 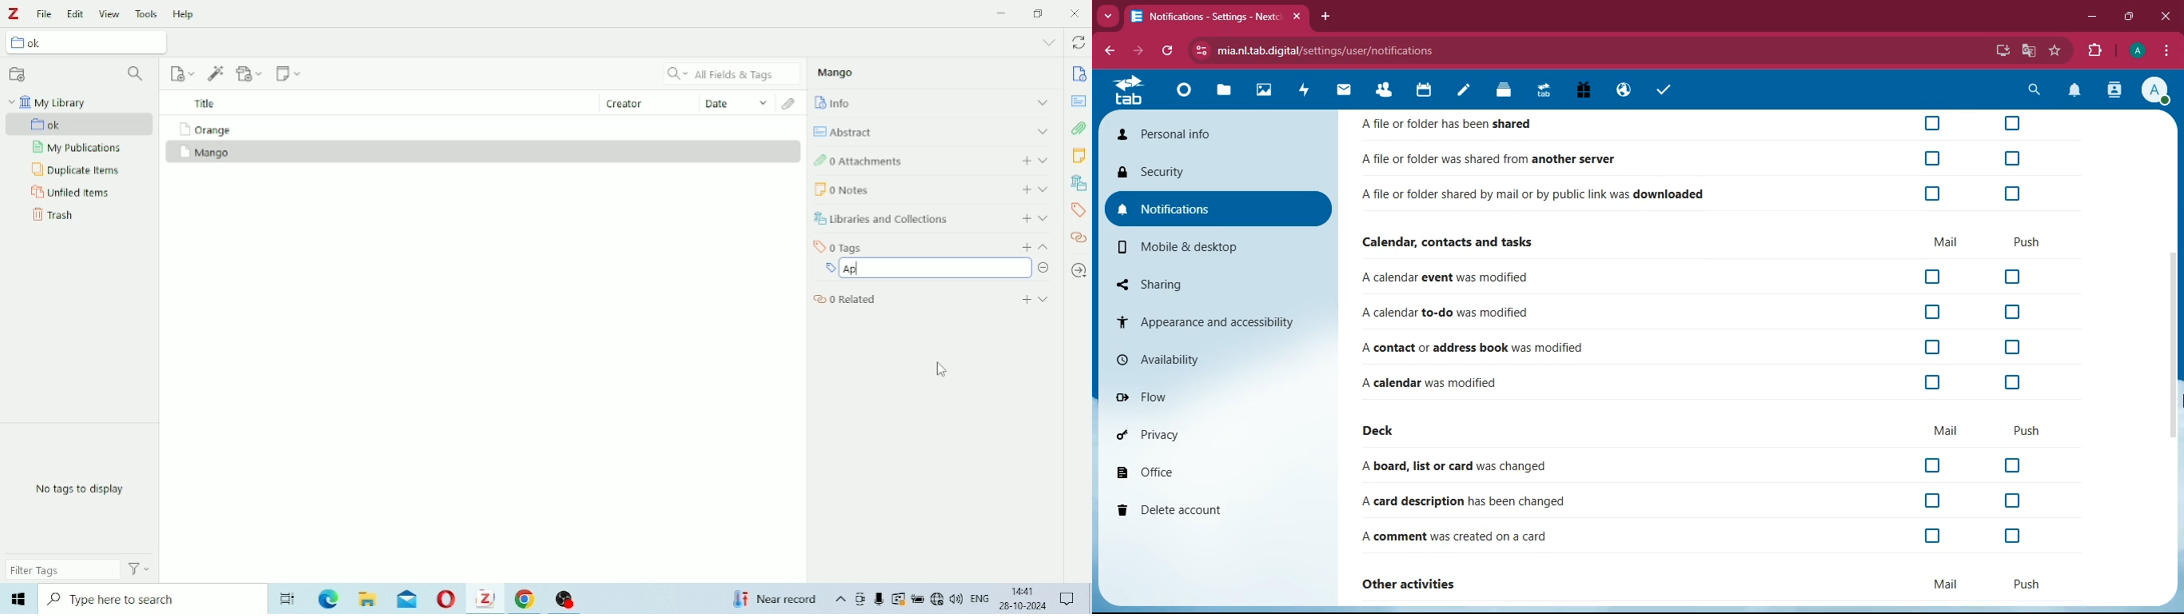 I want to click on Trash, so click(x=56, y=214).